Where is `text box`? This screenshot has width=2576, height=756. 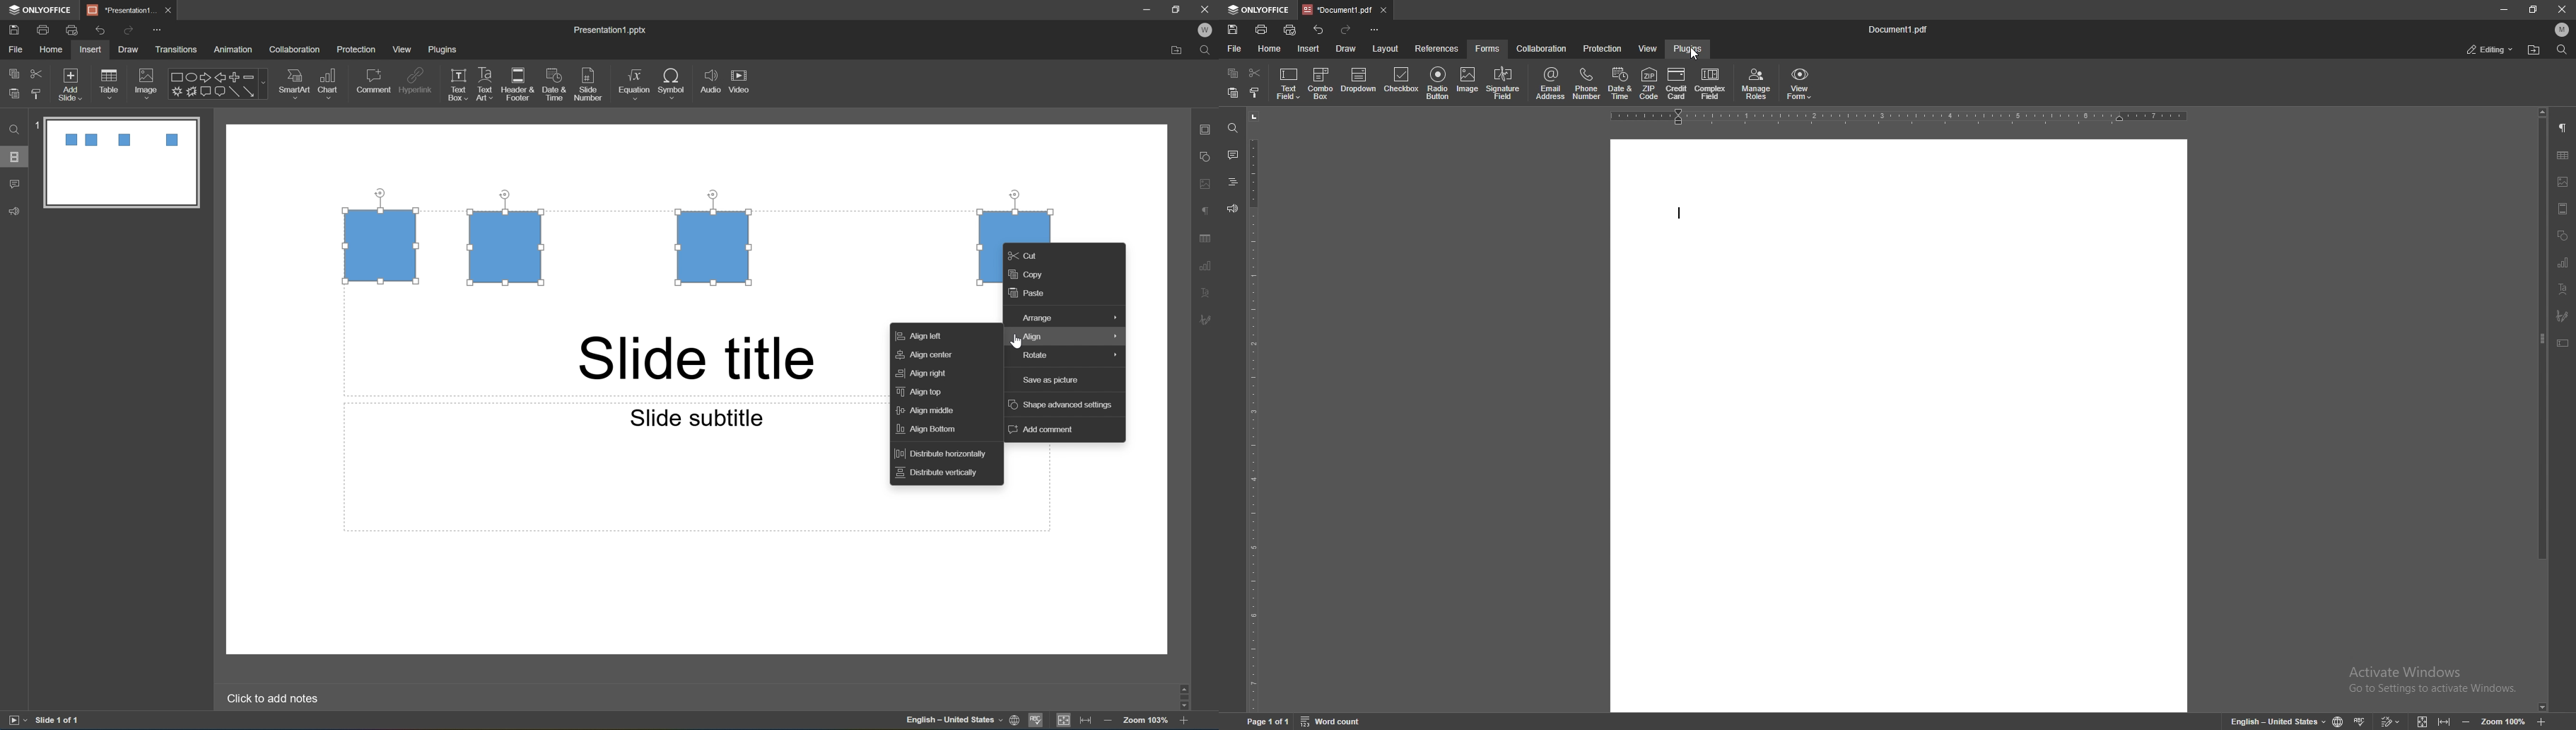 text box is located at coordinates (455, 85).